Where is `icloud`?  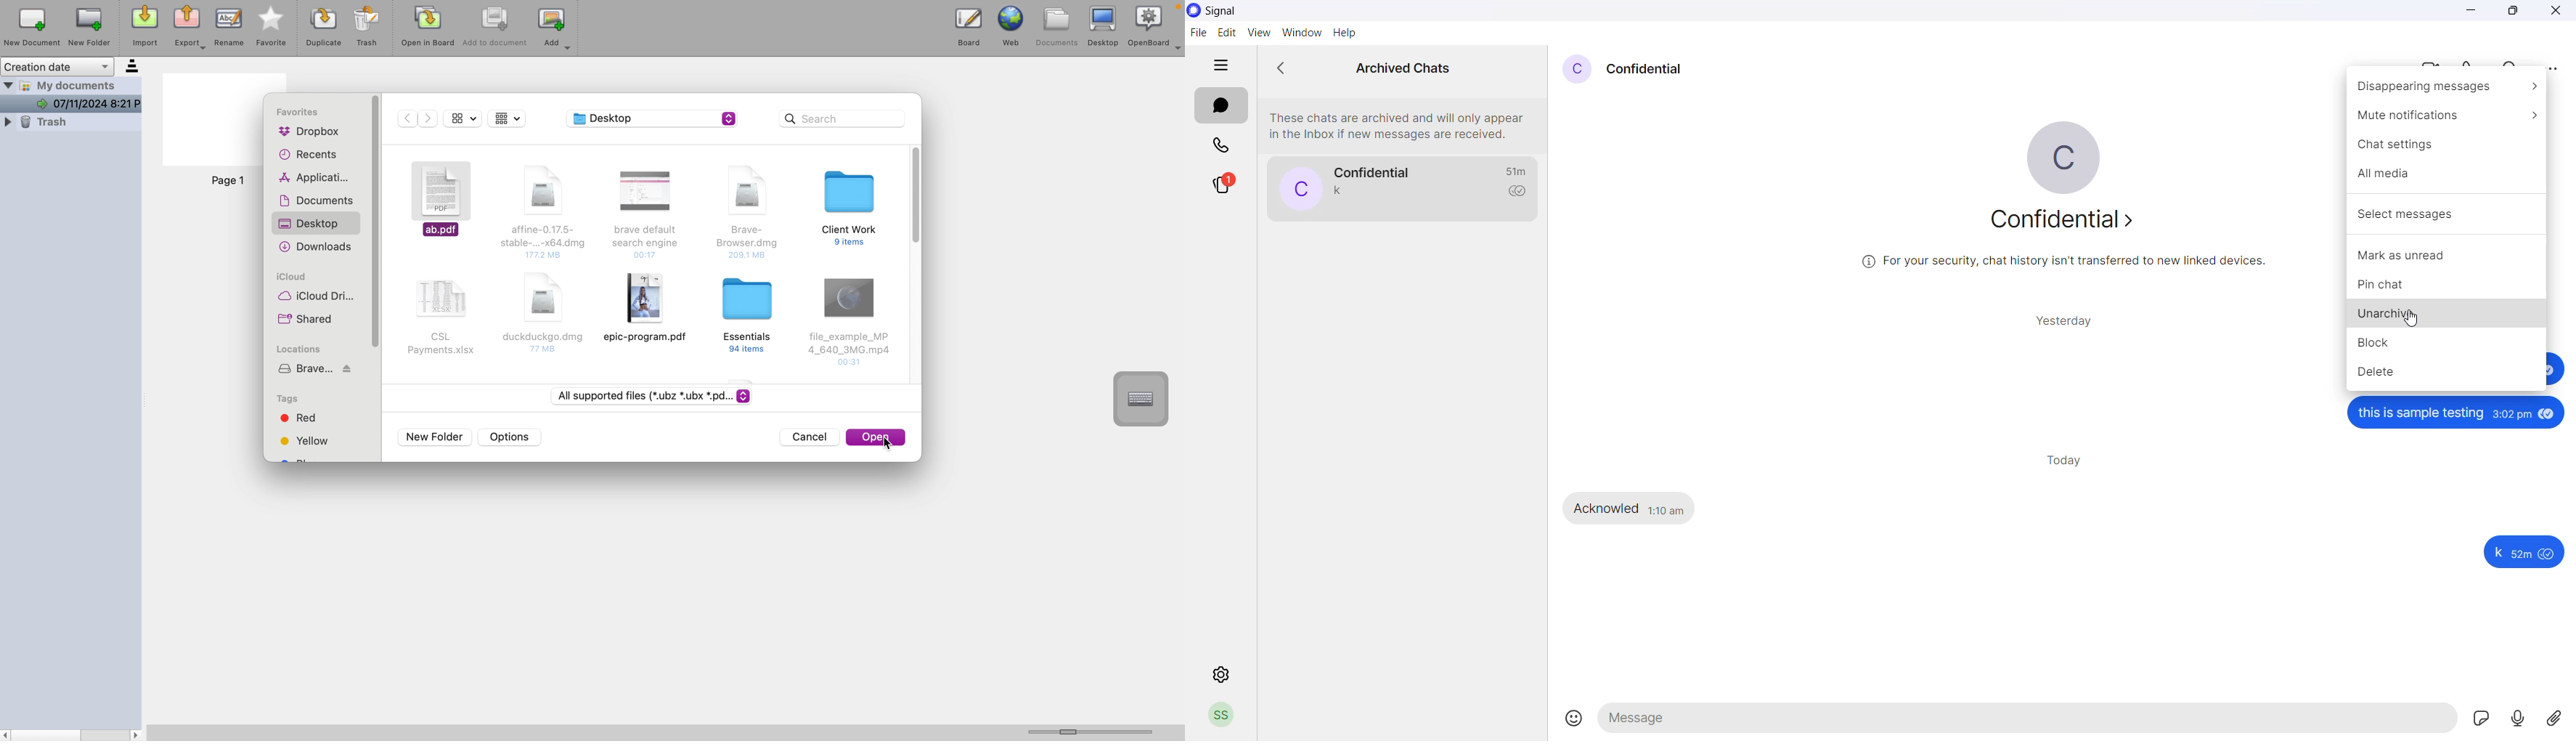 icloud is located at coordinates (296, 276).